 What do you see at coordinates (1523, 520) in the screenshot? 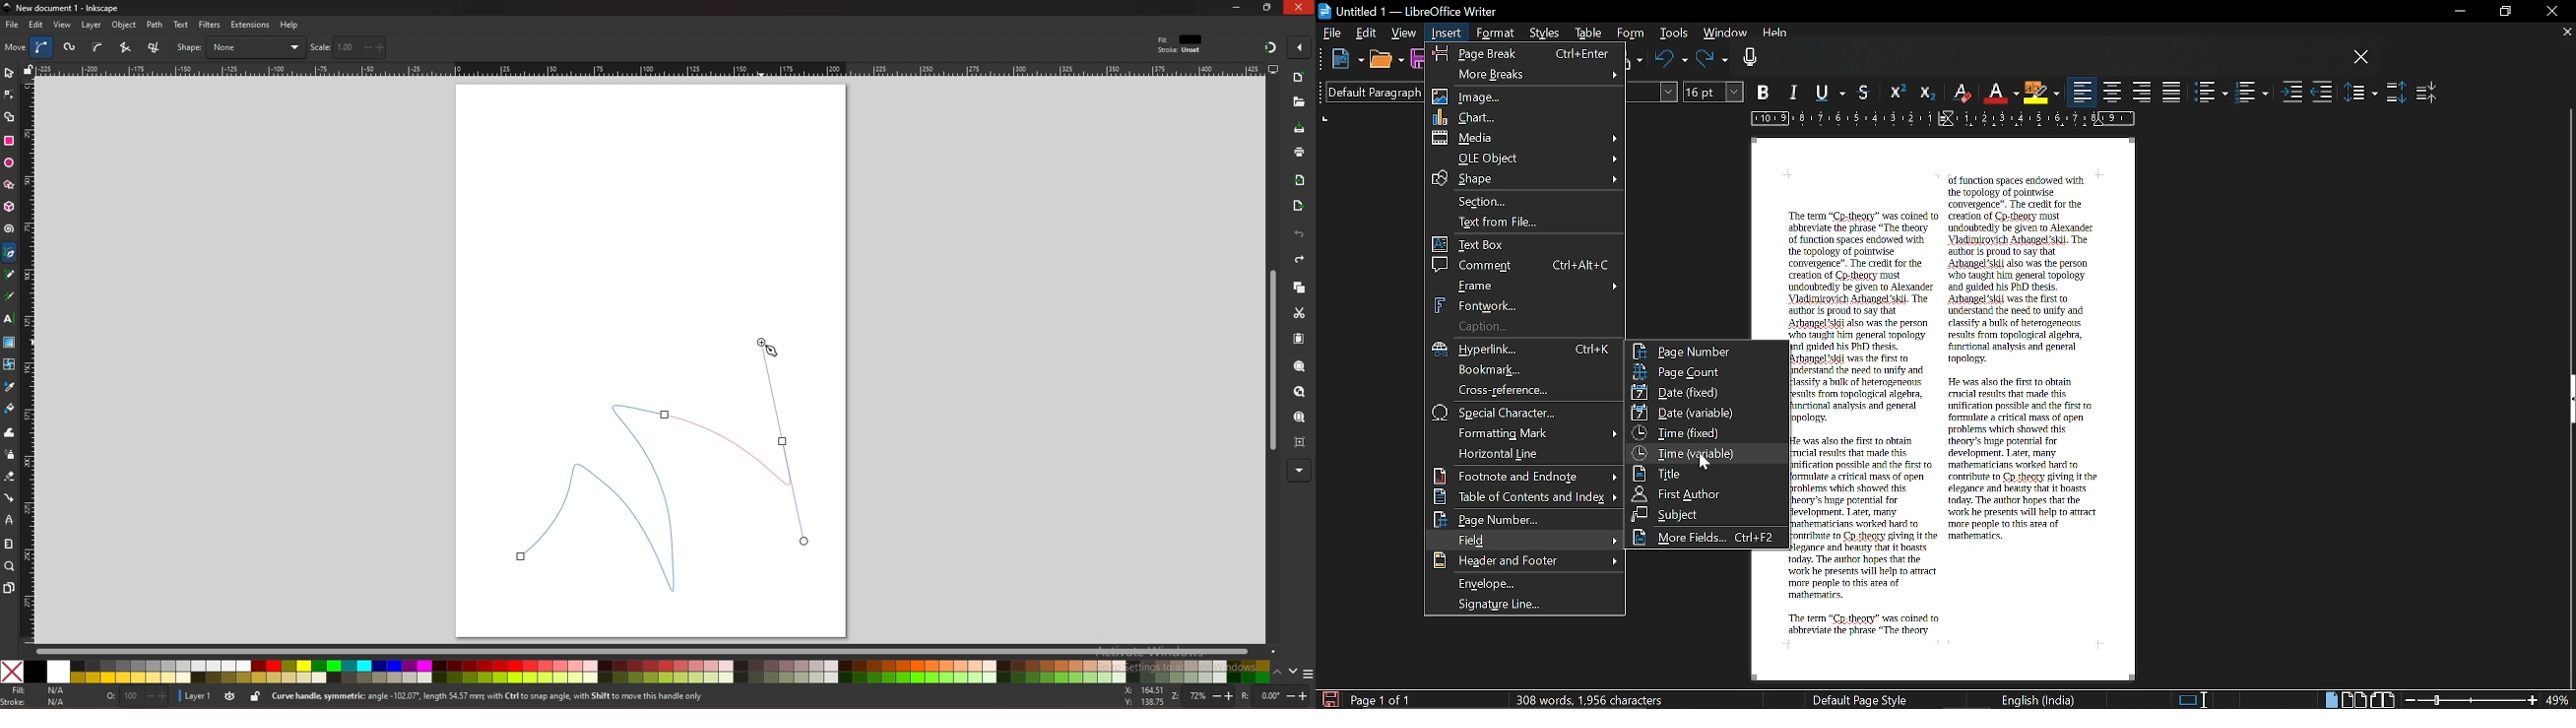
I see `Page number` at bounding box center [1523, 520].